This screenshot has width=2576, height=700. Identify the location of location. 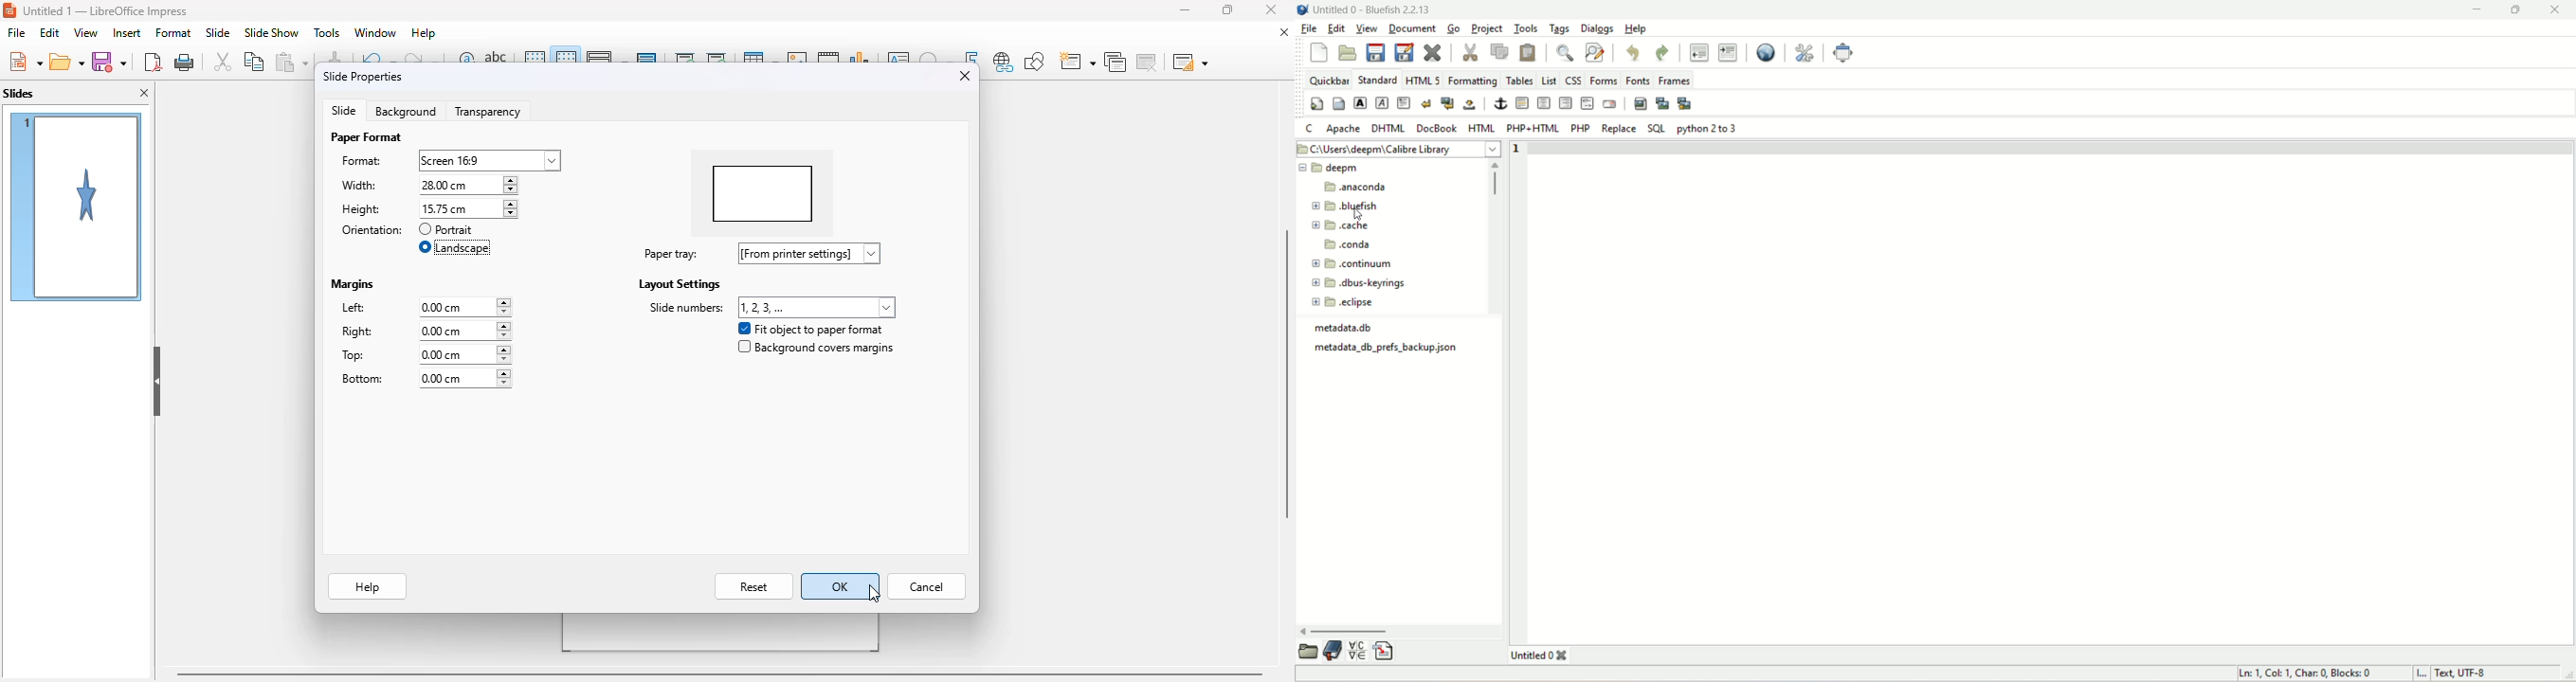
(1401, 149).